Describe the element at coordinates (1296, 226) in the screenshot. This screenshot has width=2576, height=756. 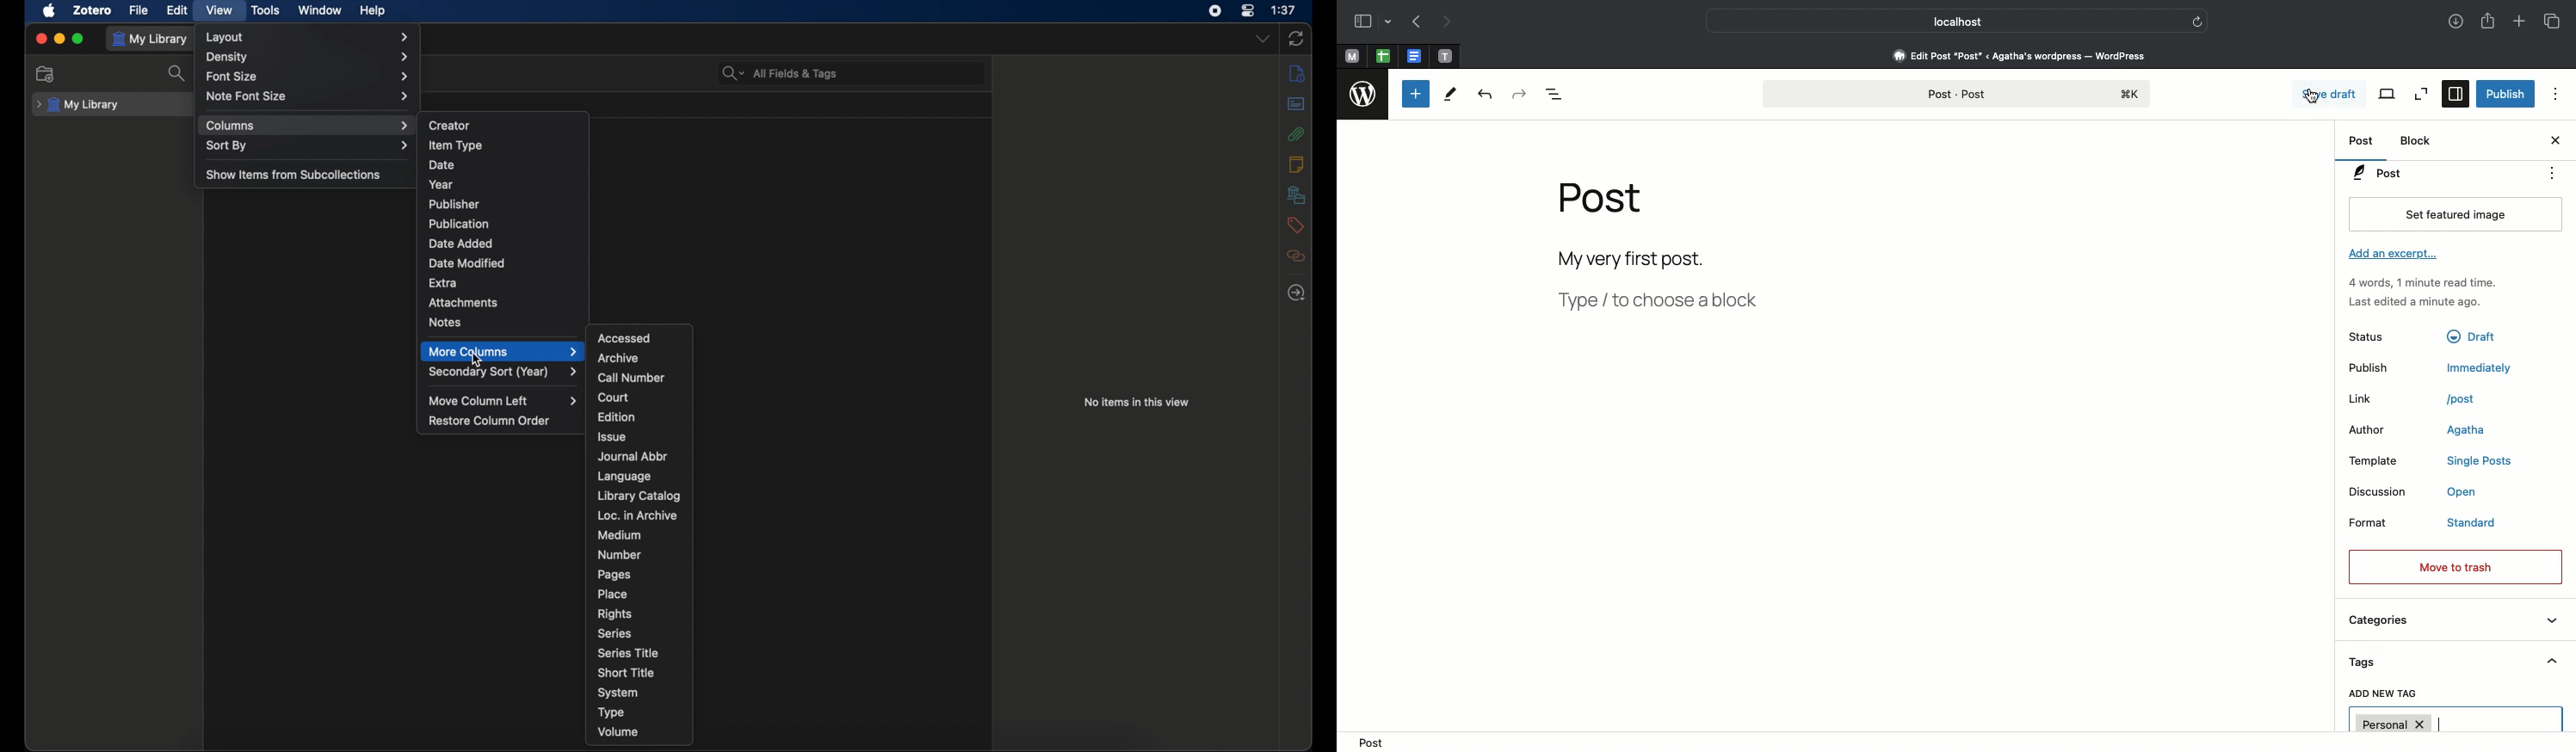
I see `tags` at that location.